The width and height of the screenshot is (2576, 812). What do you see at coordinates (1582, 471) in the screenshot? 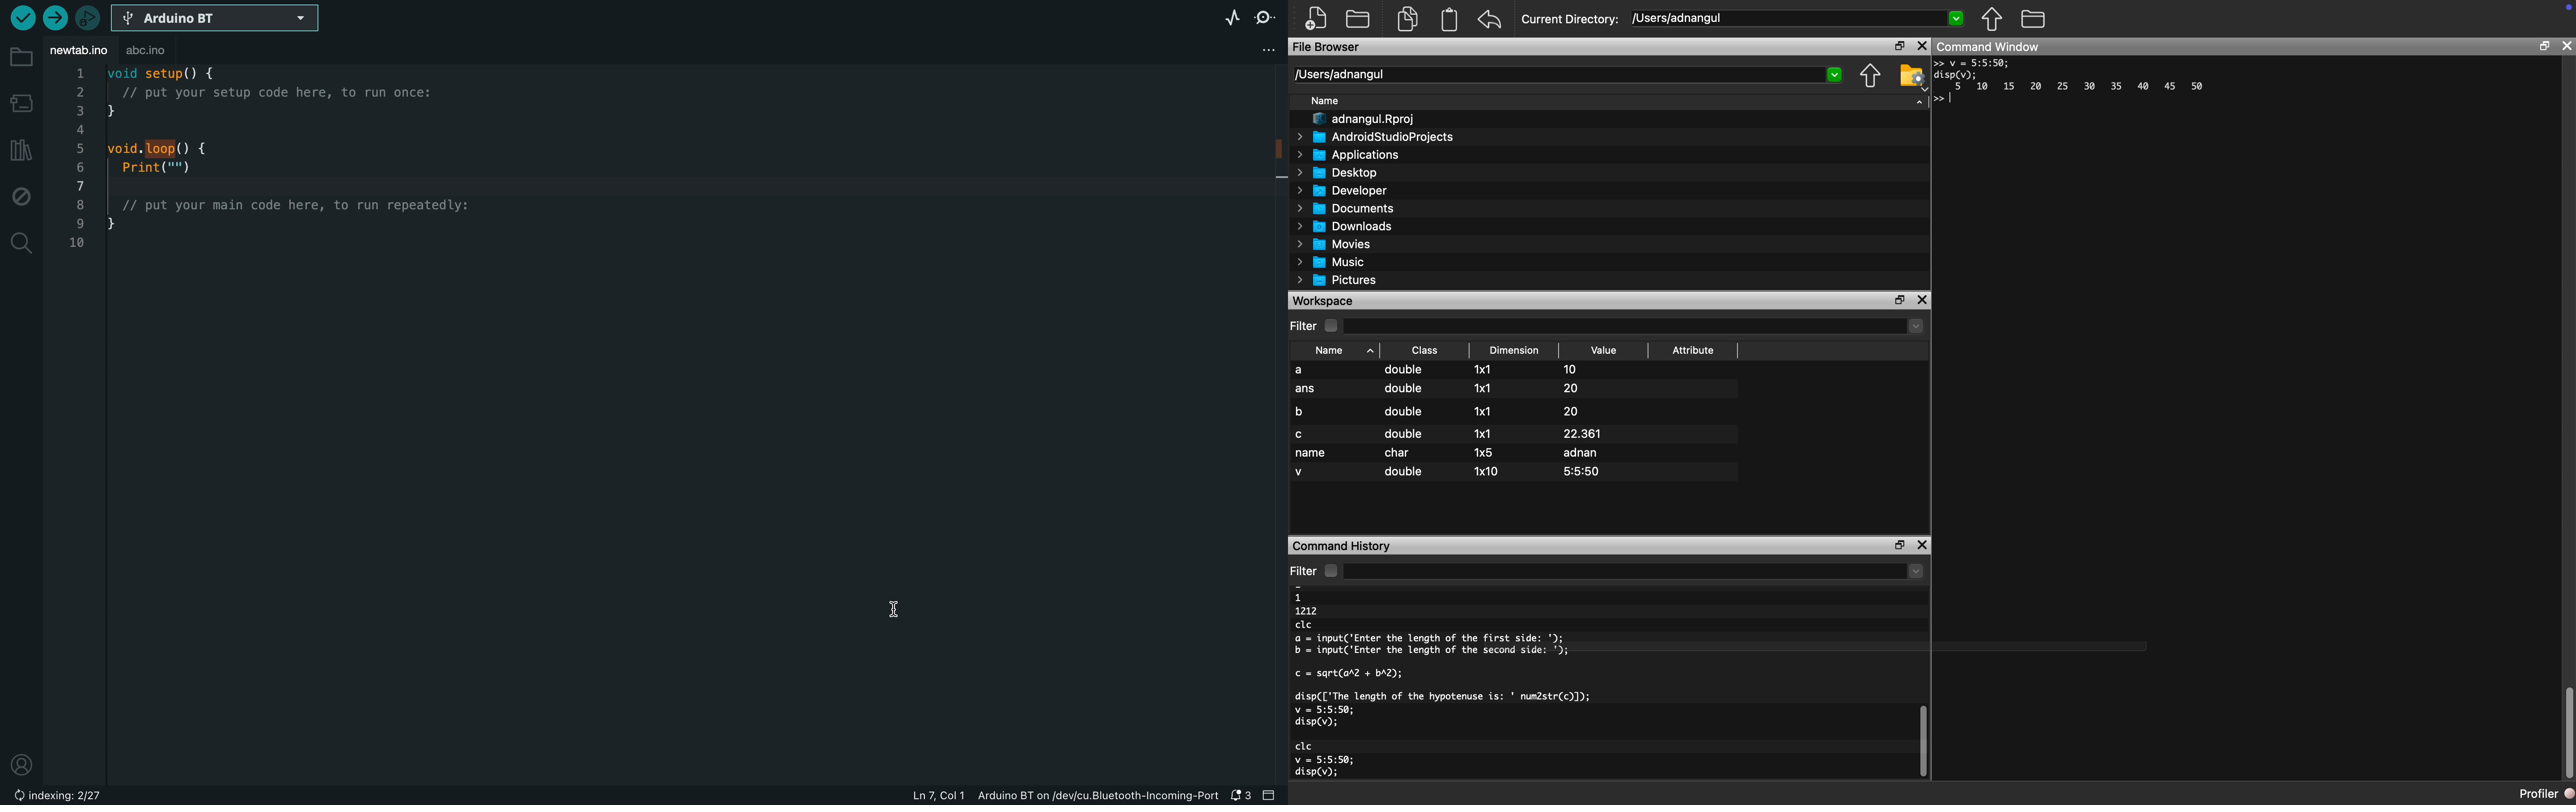
I see `5:5:50` at bounding box center [1582, 471].